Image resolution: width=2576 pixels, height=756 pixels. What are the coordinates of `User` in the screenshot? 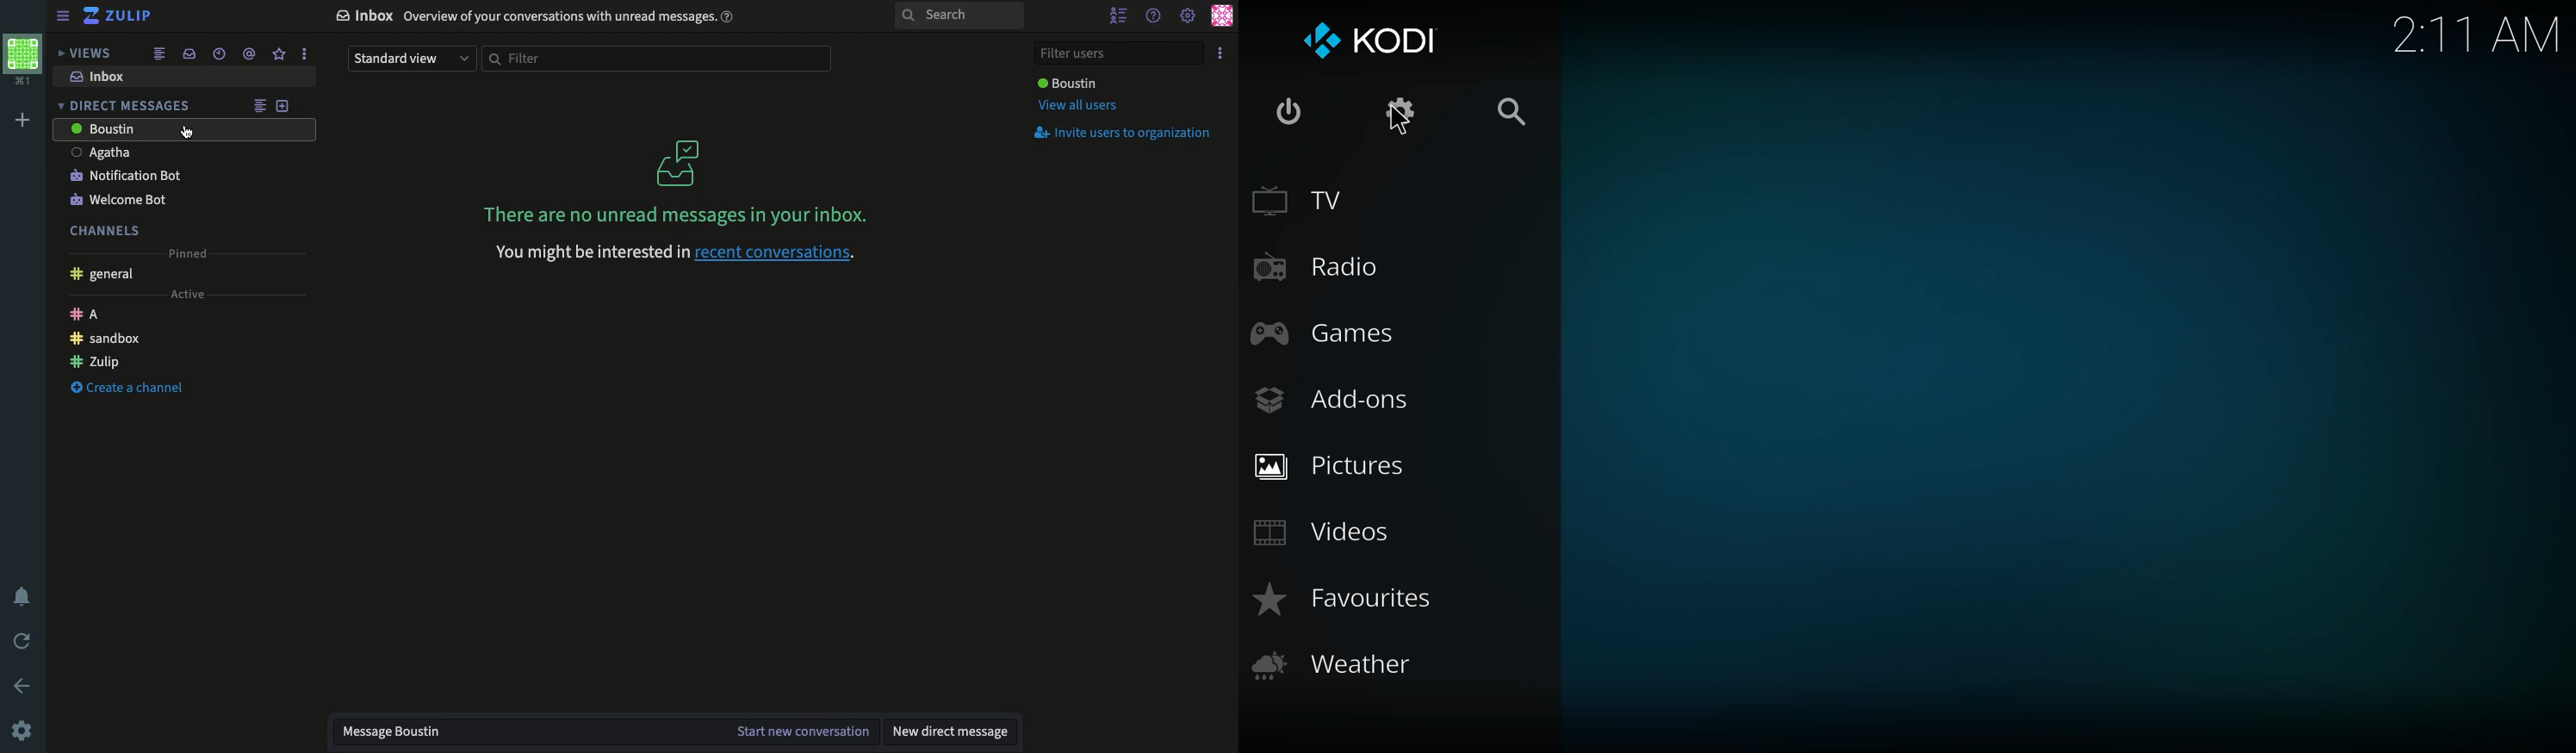 It's located at (1071, 83).